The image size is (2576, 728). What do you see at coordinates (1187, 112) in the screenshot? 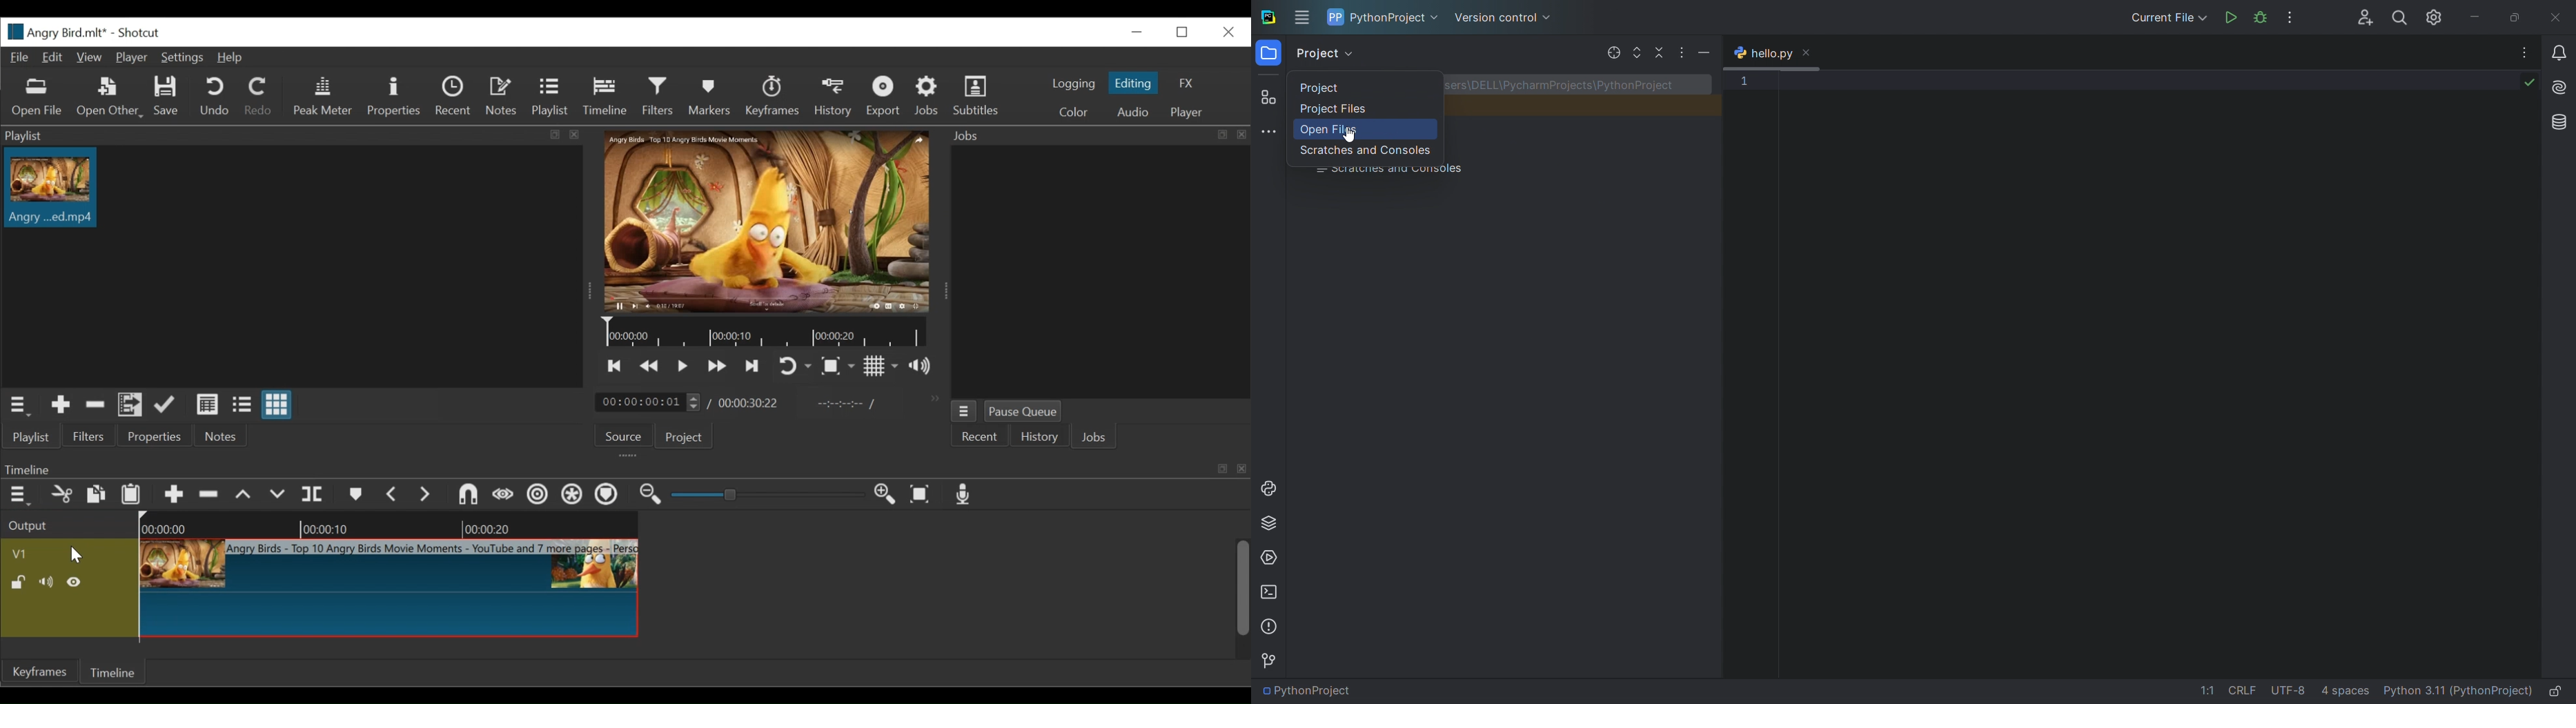
I see `player` at bounding box center [1187, 112].